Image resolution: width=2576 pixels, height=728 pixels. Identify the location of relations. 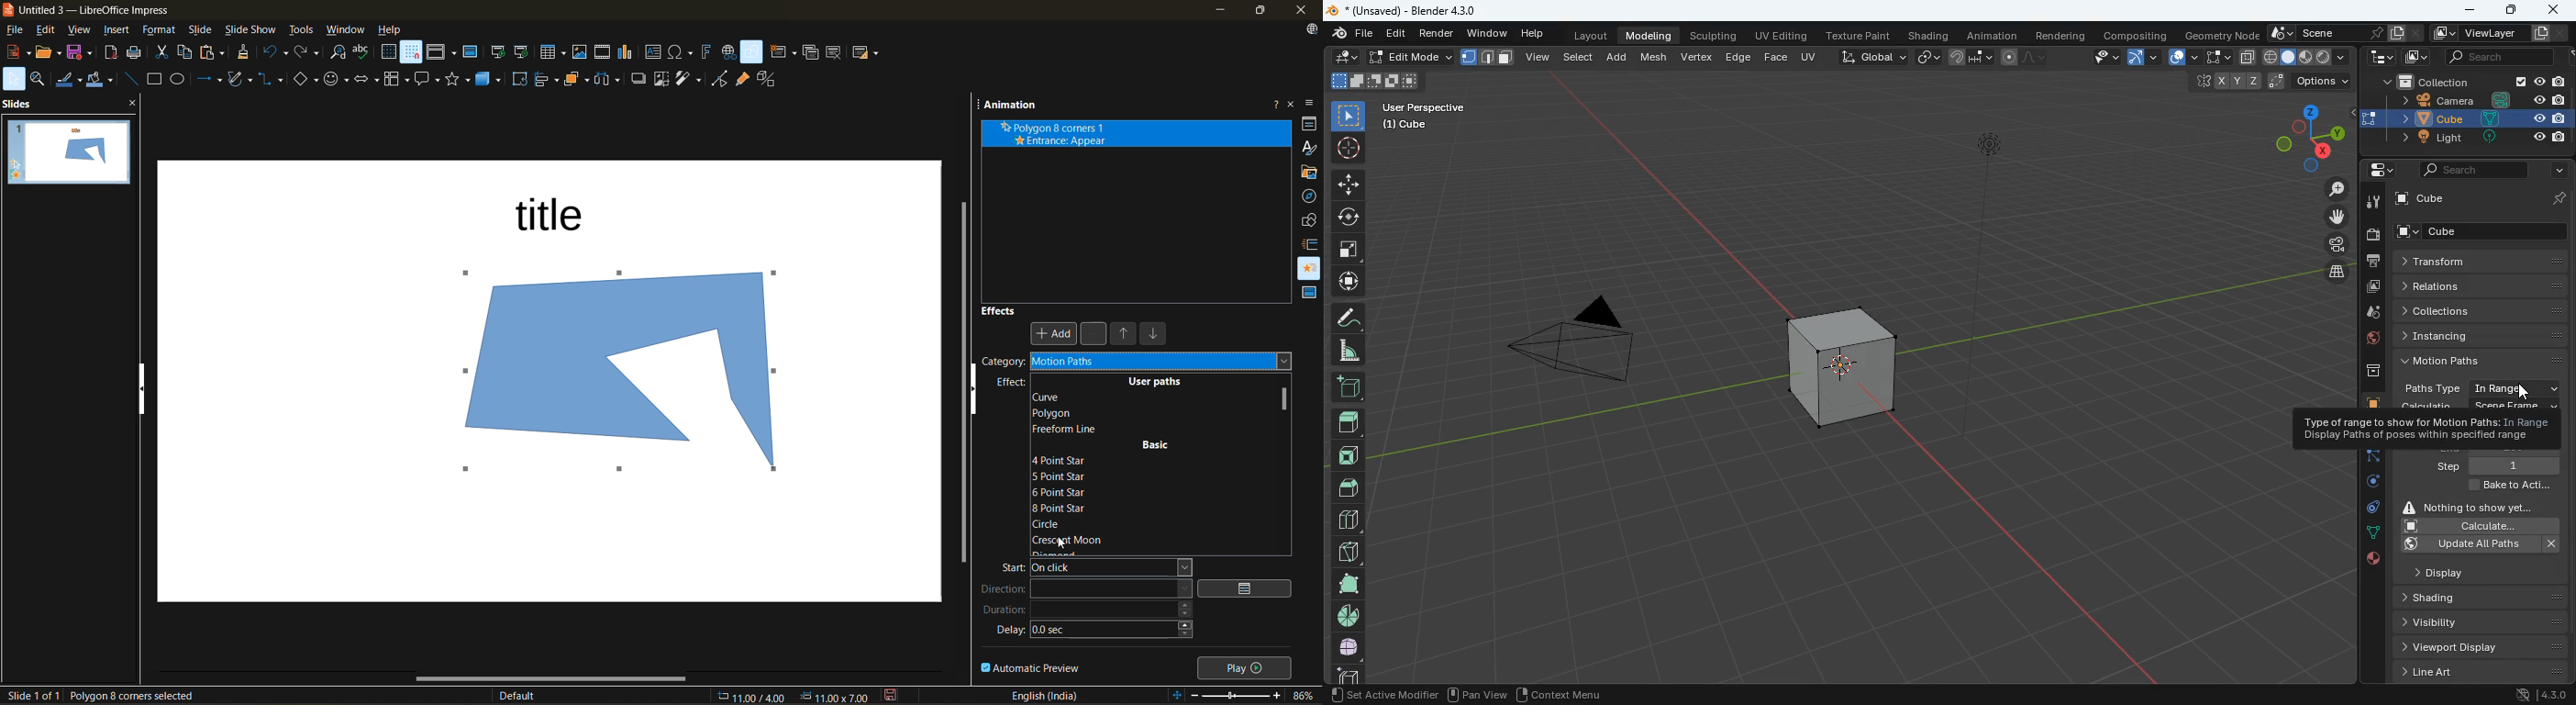
(2479, 285).